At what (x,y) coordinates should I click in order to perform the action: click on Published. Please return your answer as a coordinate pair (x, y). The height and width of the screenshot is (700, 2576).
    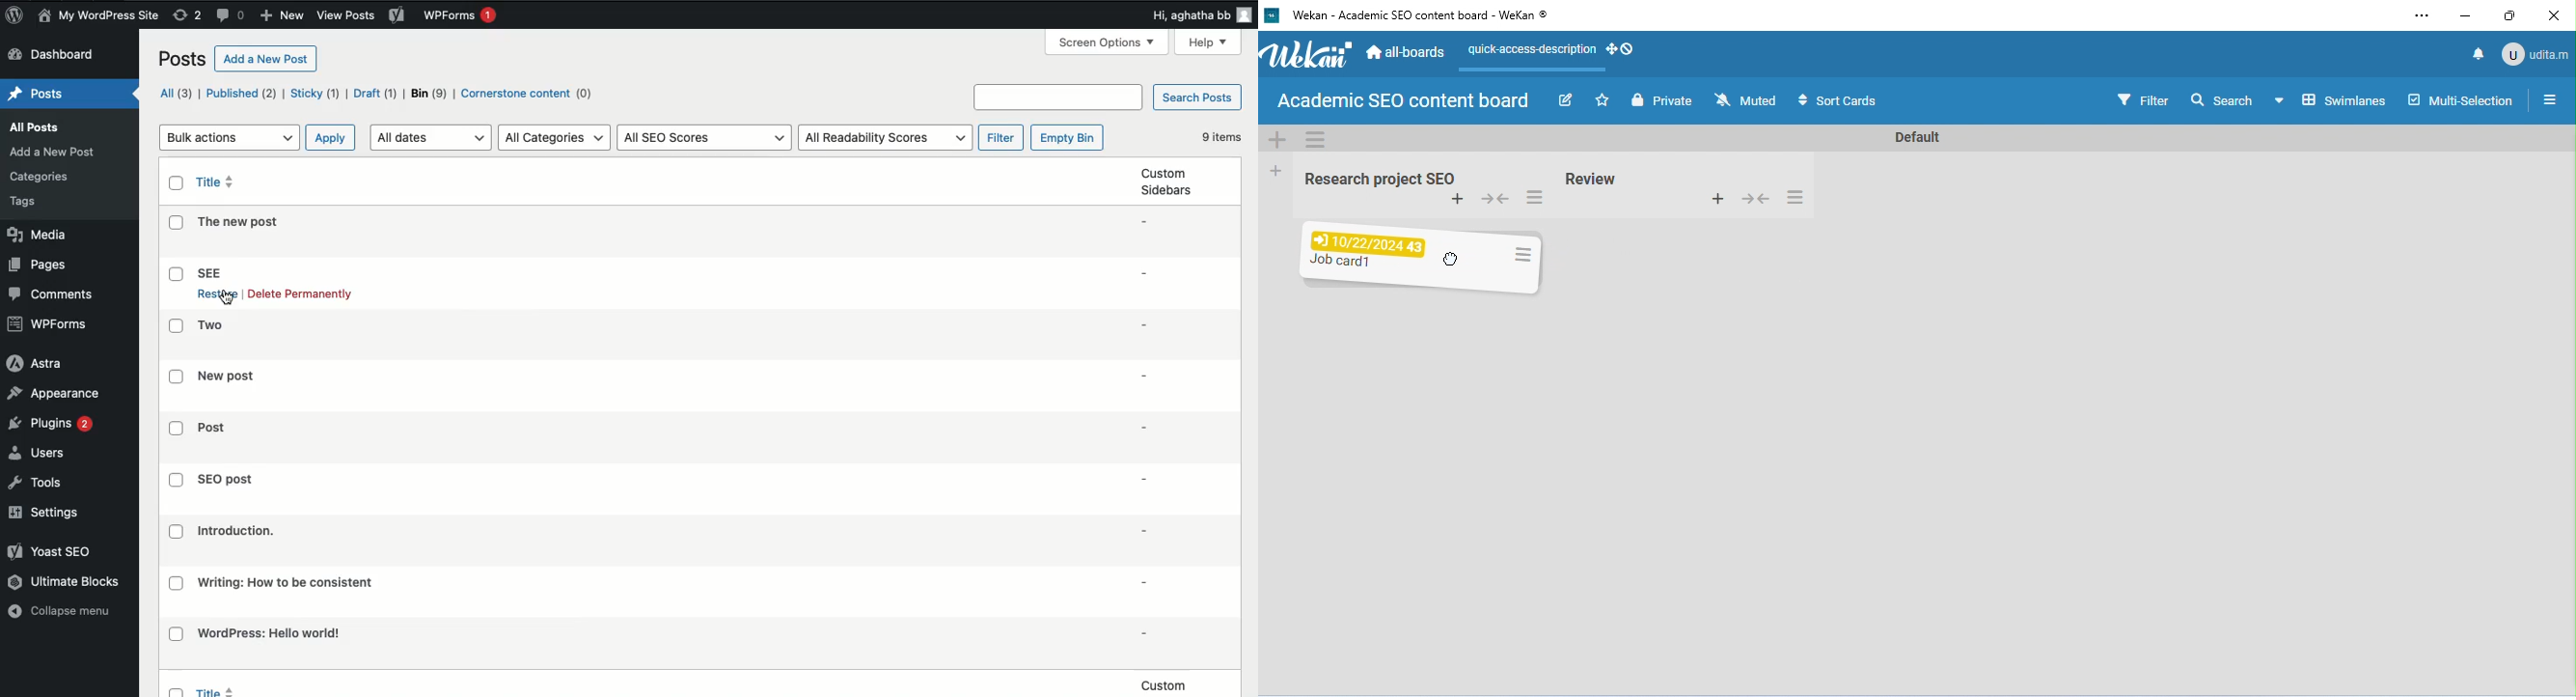
    Looking at the image, I should click on (241, 94).